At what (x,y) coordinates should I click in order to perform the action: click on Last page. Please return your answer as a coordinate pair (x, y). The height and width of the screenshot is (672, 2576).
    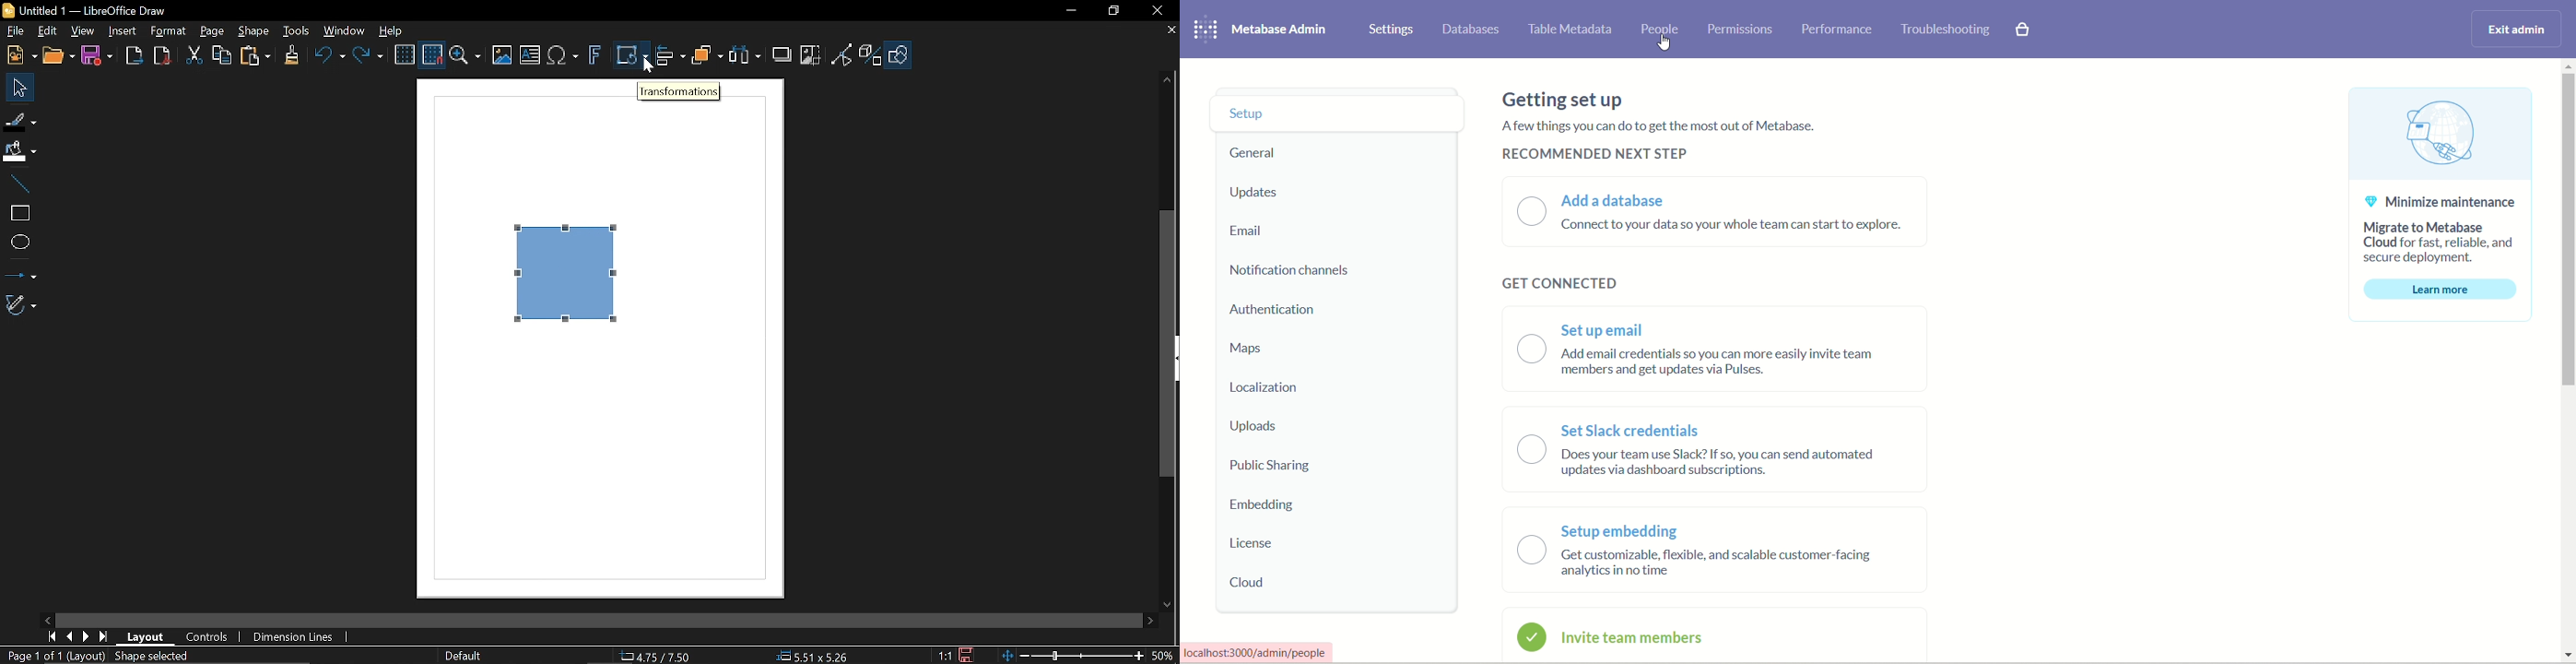
    Looking at the image, I should click on (103, 637).